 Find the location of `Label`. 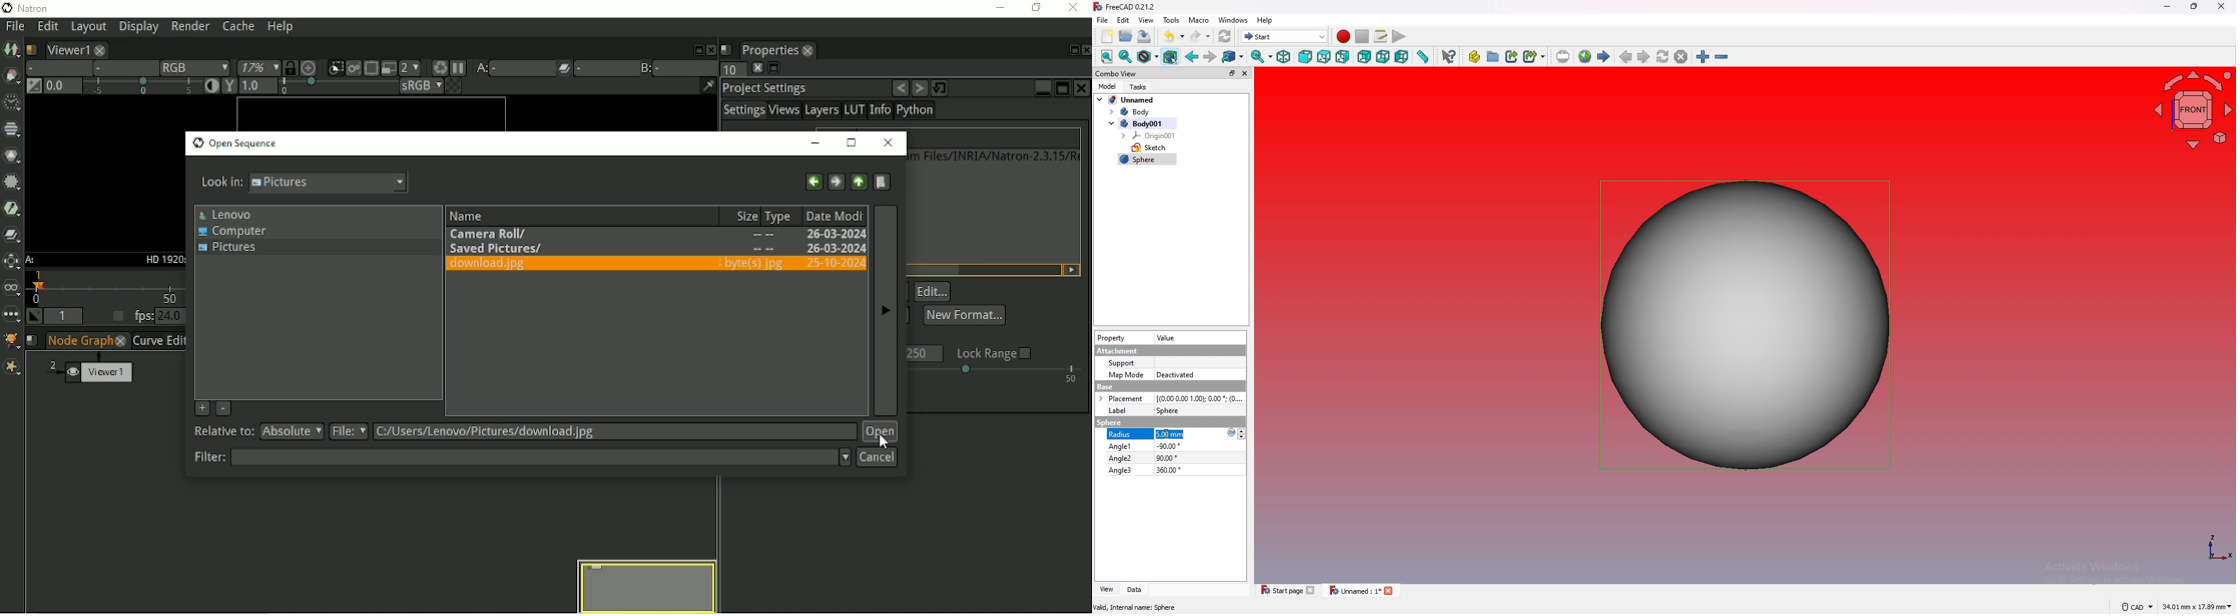

Label is located at coordinates (1118, 411).